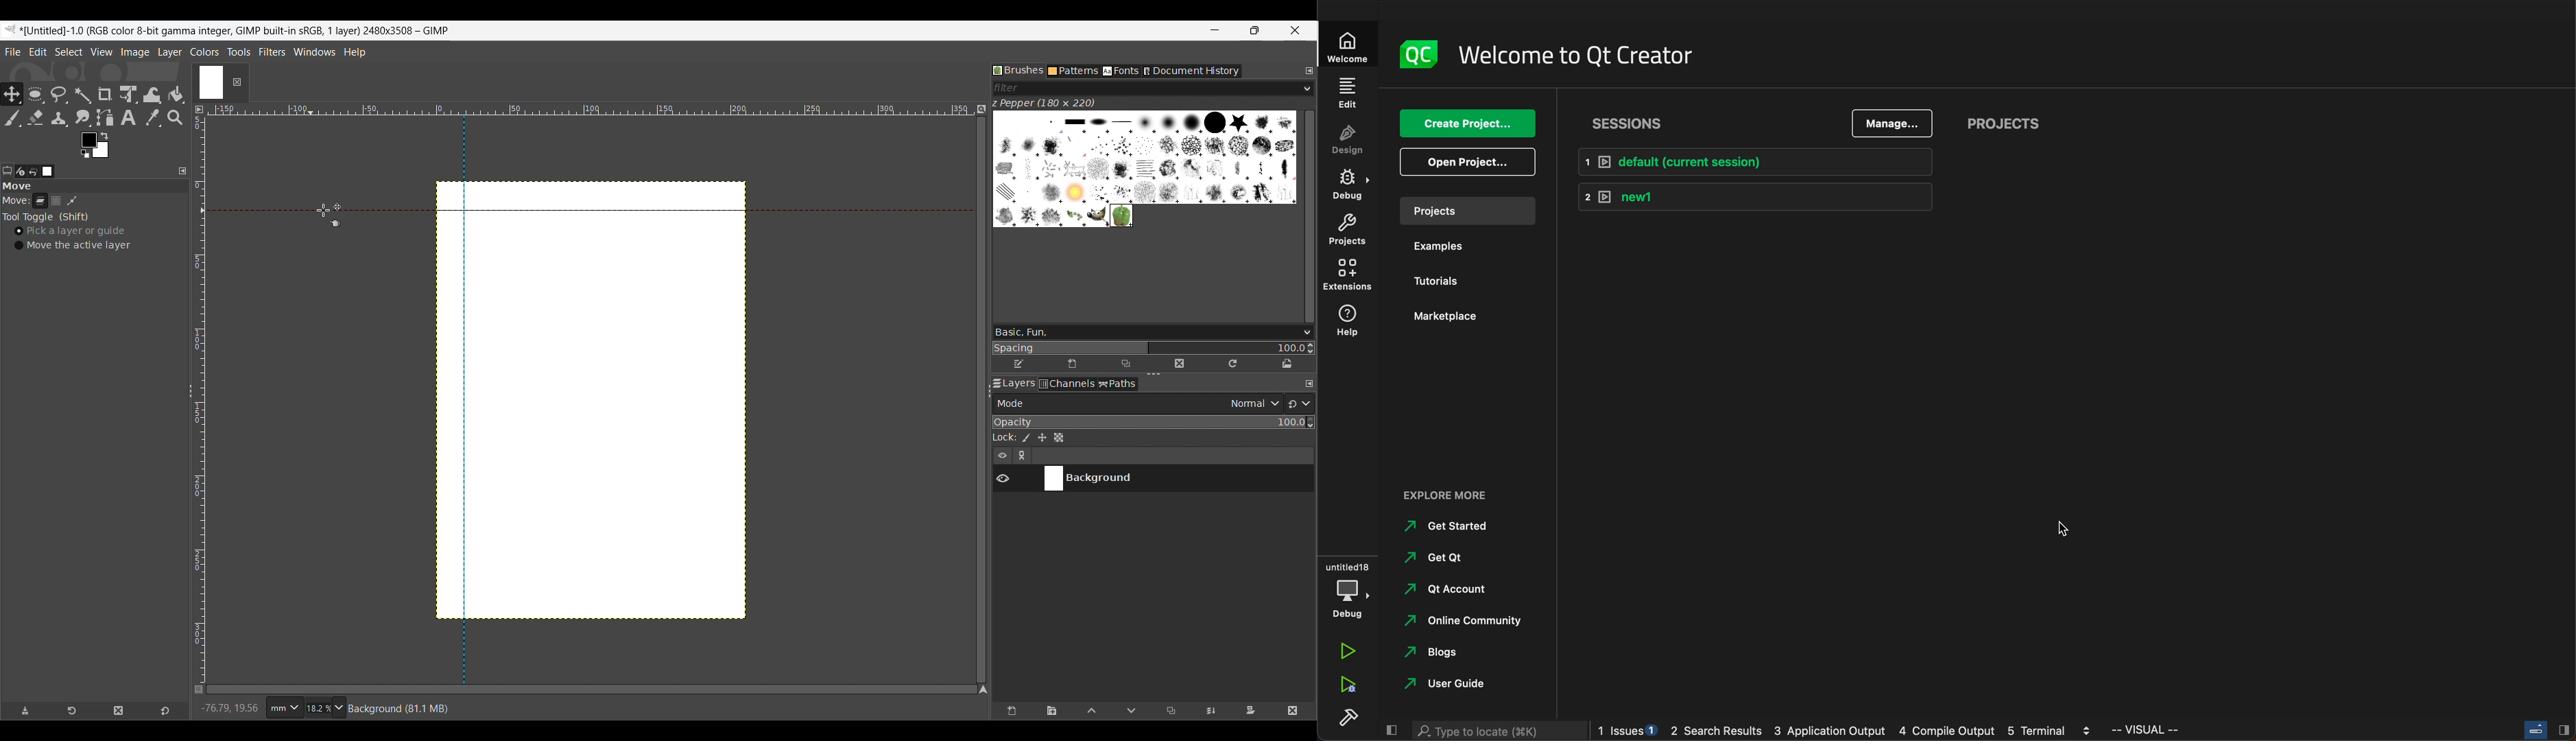 This screenshot has width=2576, height=756. Describe the element at coordinates (38, 51) in the screenshot. I see `Edit menu` at that location.